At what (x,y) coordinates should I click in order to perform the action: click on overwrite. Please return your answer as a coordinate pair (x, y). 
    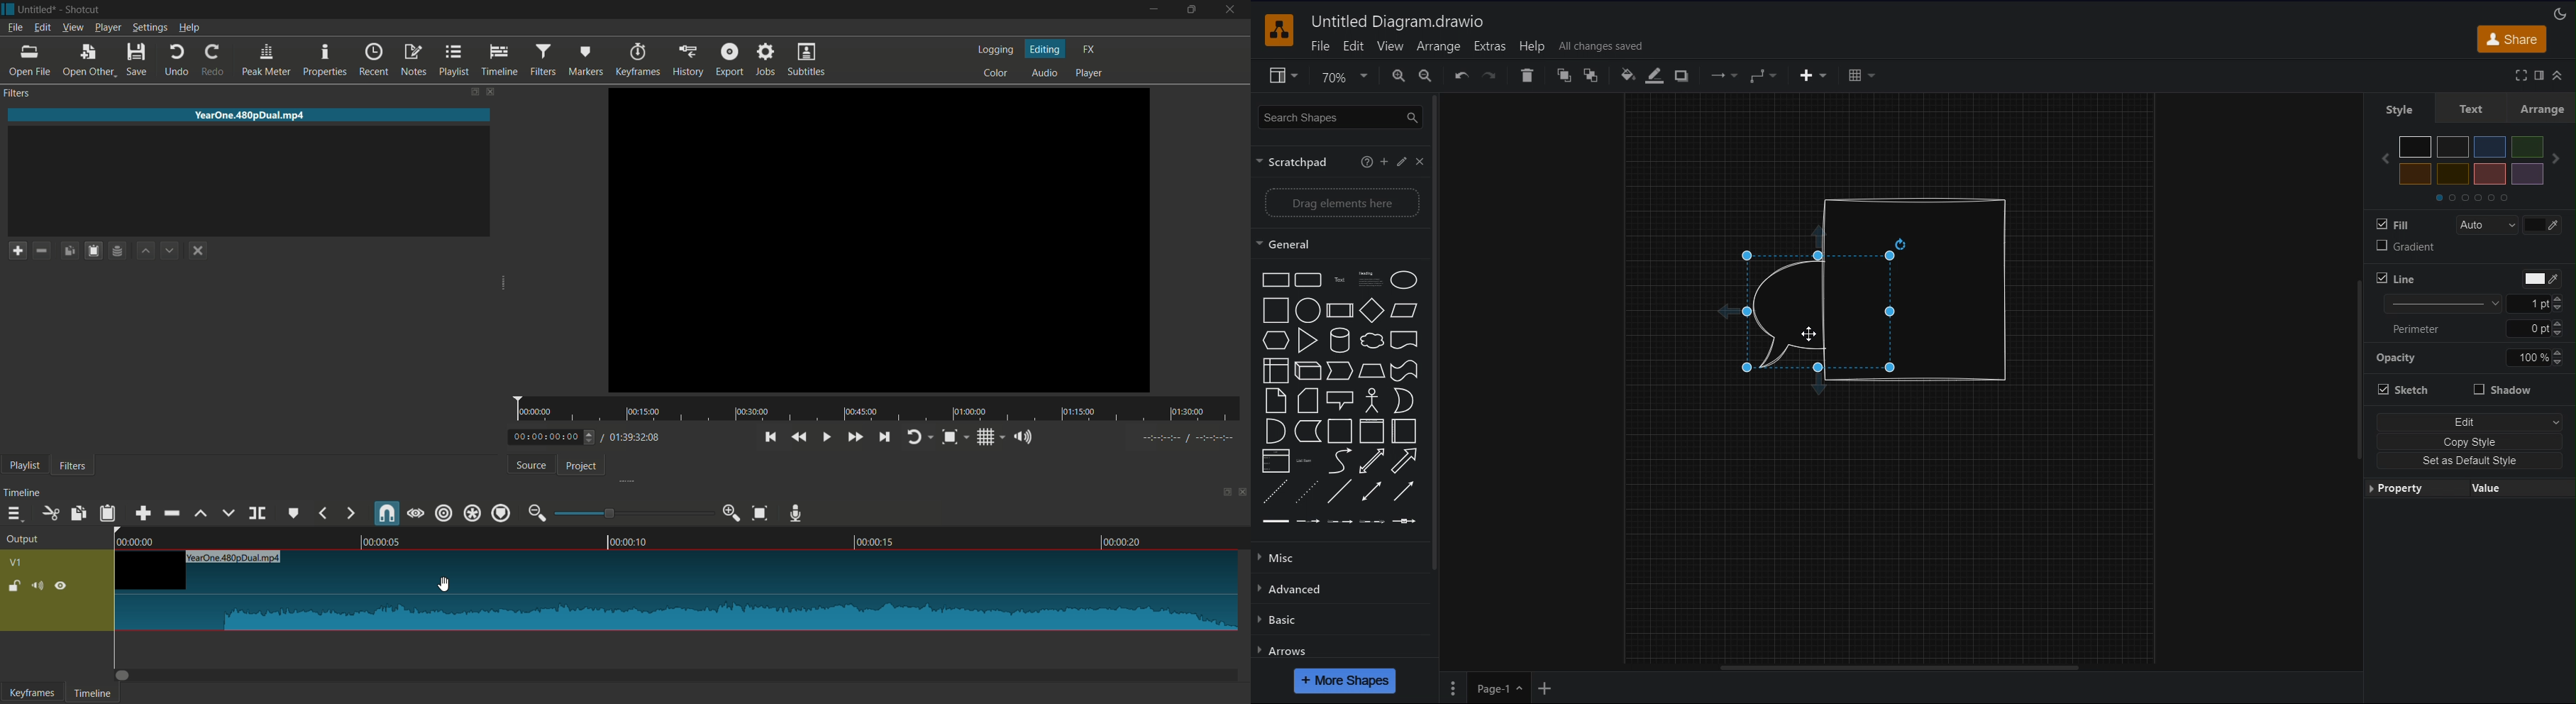
    Looking at the image, I should click on (229, 514).